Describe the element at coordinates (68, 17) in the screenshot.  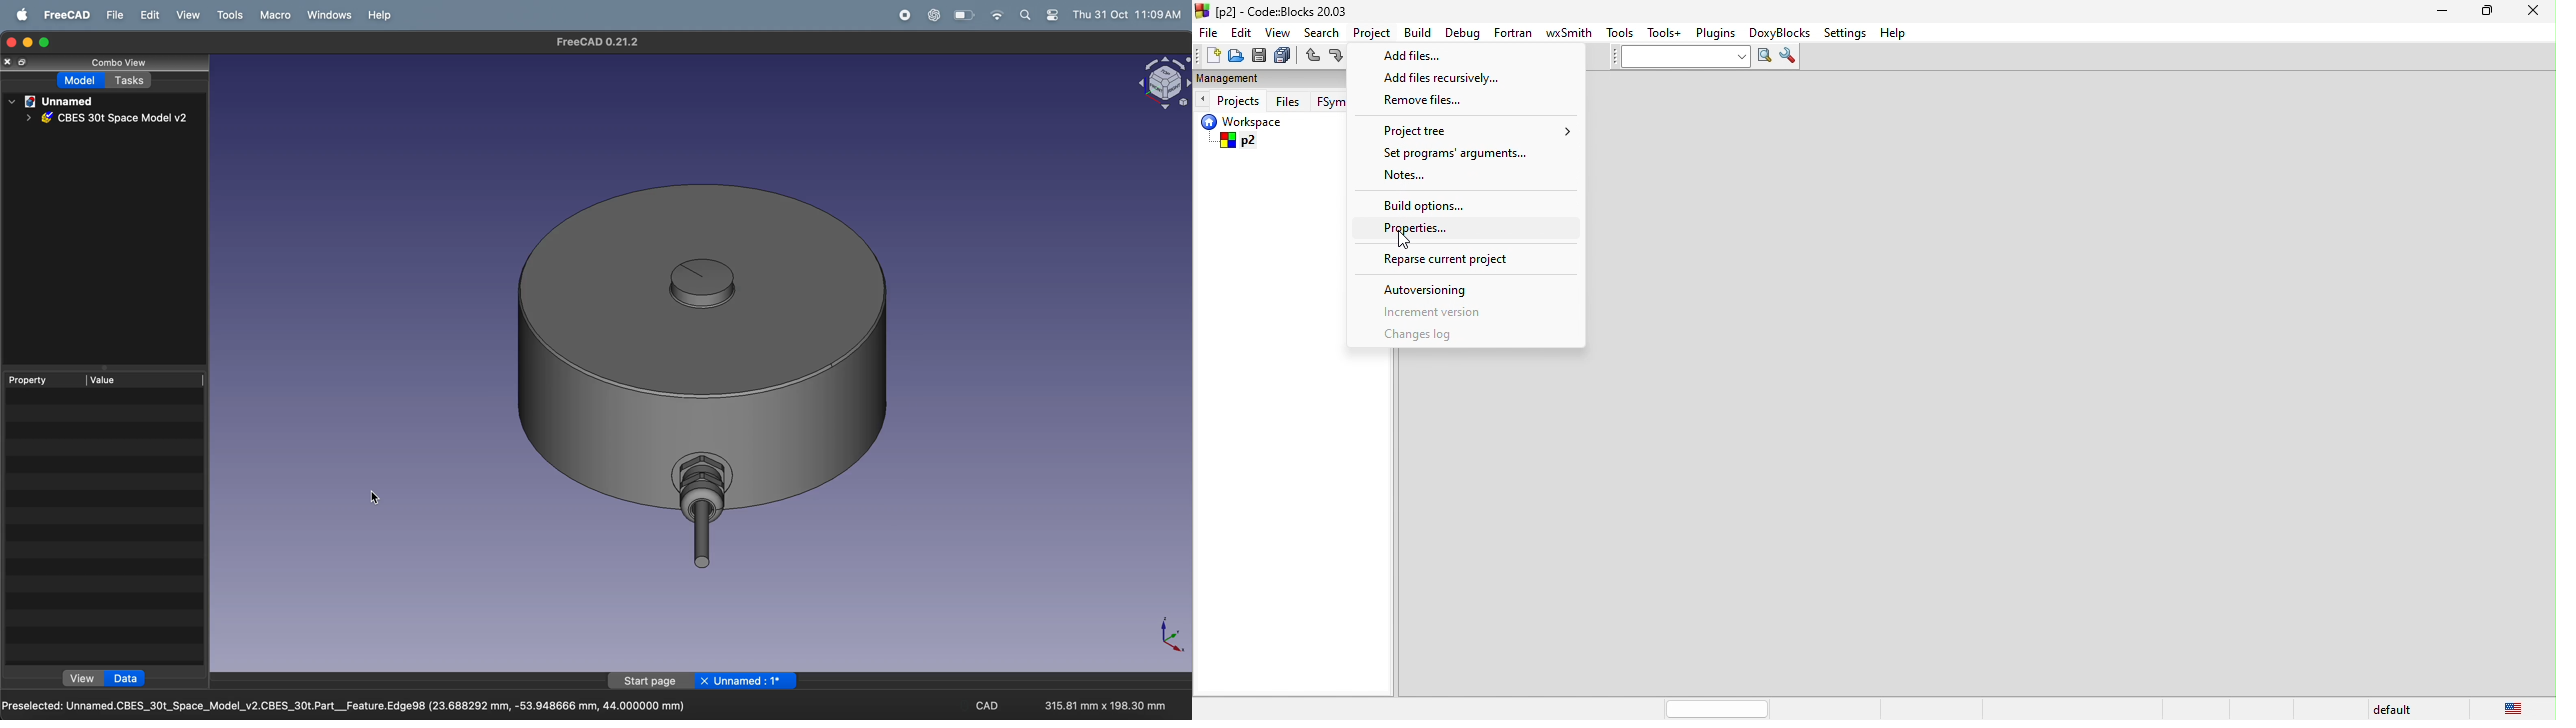
I see `freecad` at that location.